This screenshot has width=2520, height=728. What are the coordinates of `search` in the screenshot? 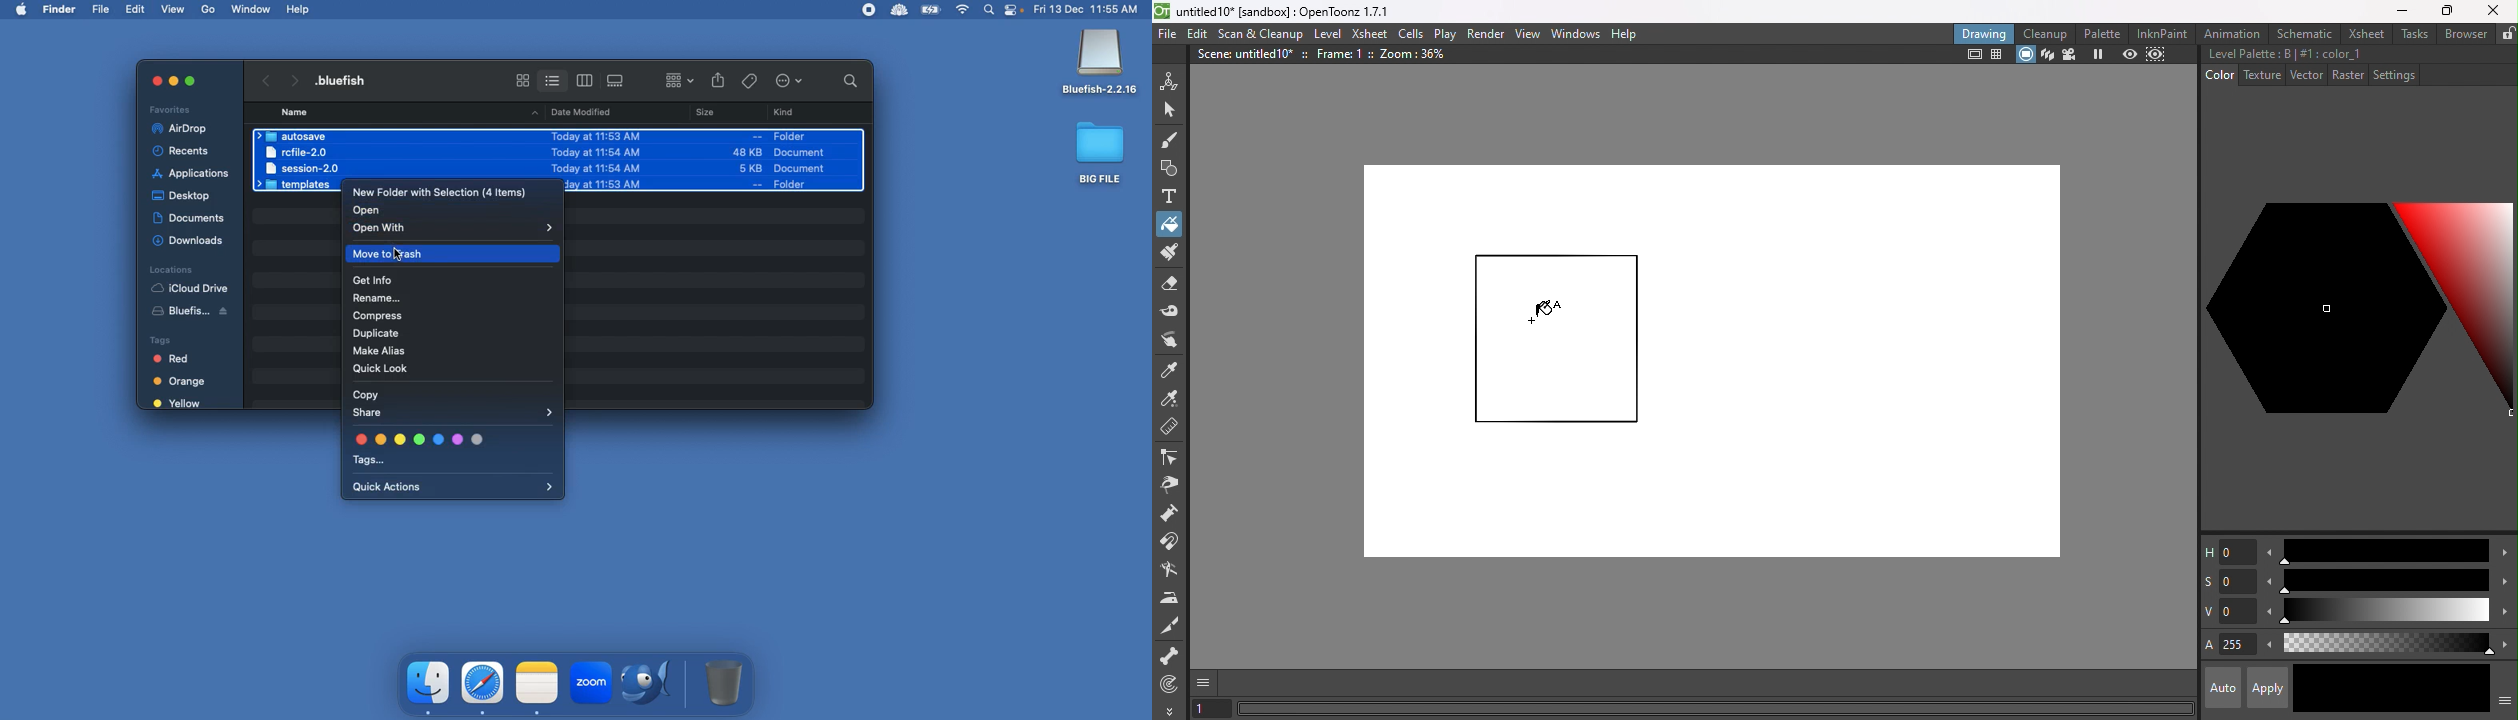 It's located at (846, 80).